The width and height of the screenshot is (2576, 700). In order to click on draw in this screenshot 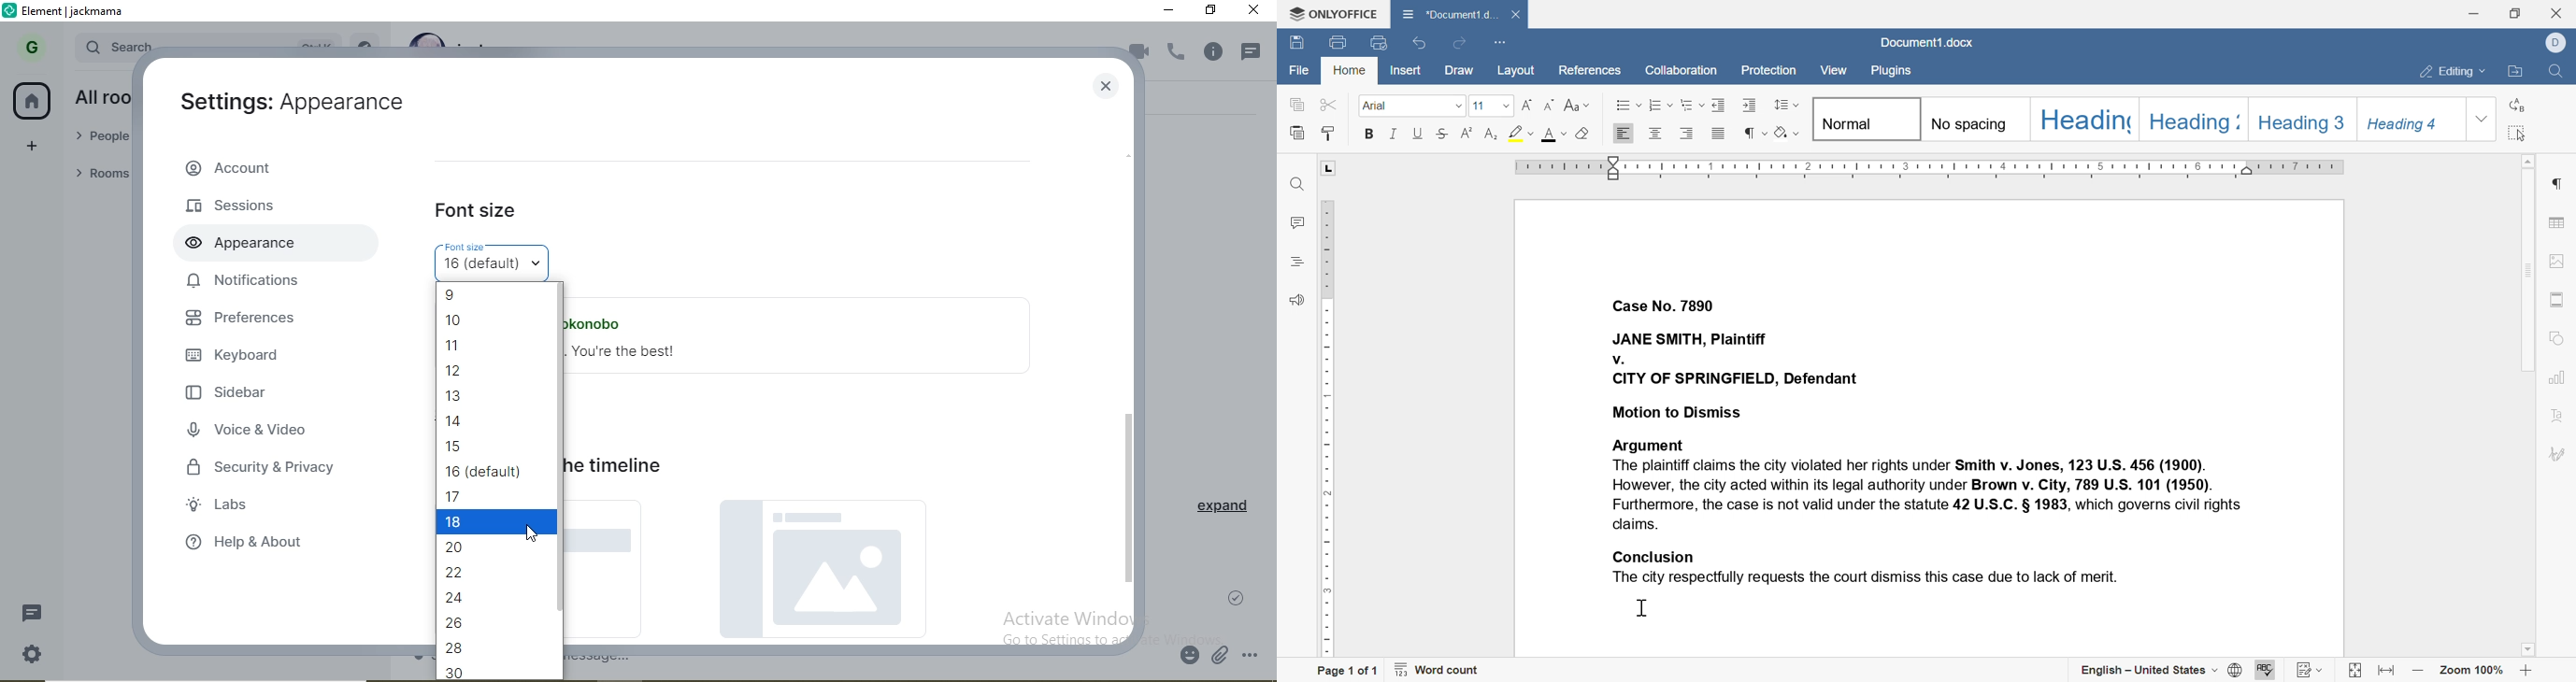, I will do `click(1462, 70)`.